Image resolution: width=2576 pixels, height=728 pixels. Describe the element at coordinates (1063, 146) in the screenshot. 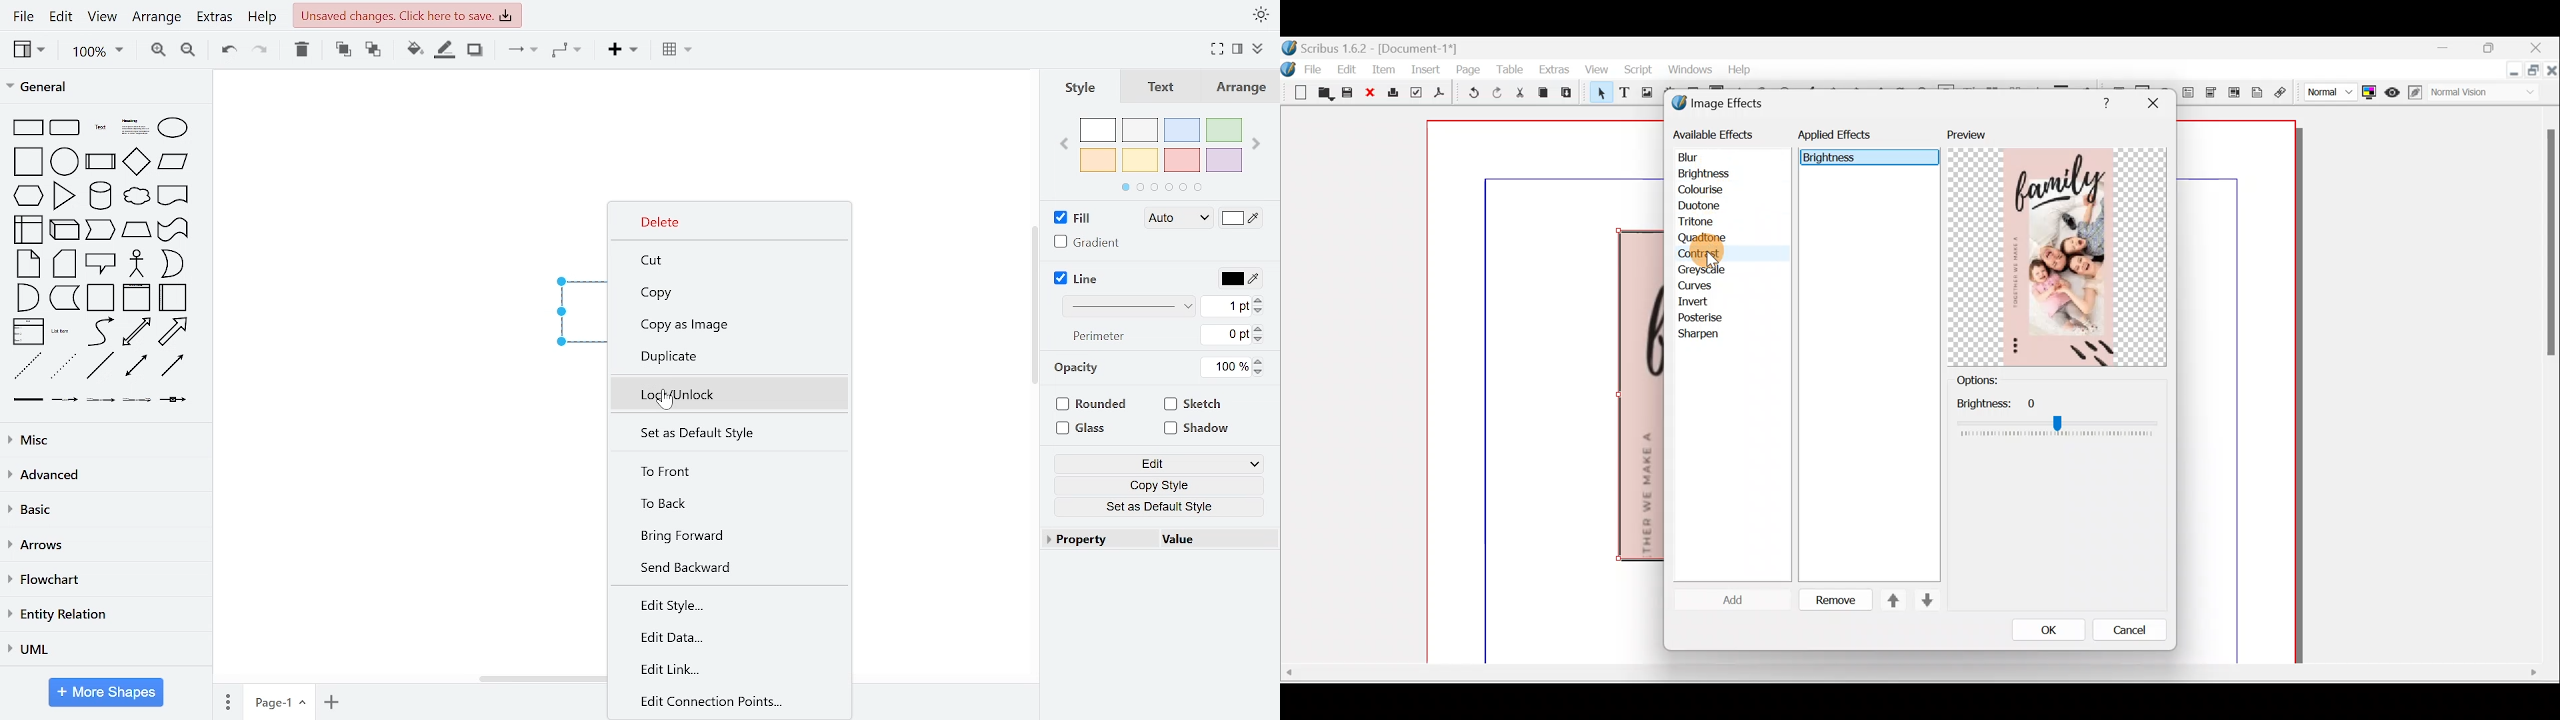

I see `previous` at that location.